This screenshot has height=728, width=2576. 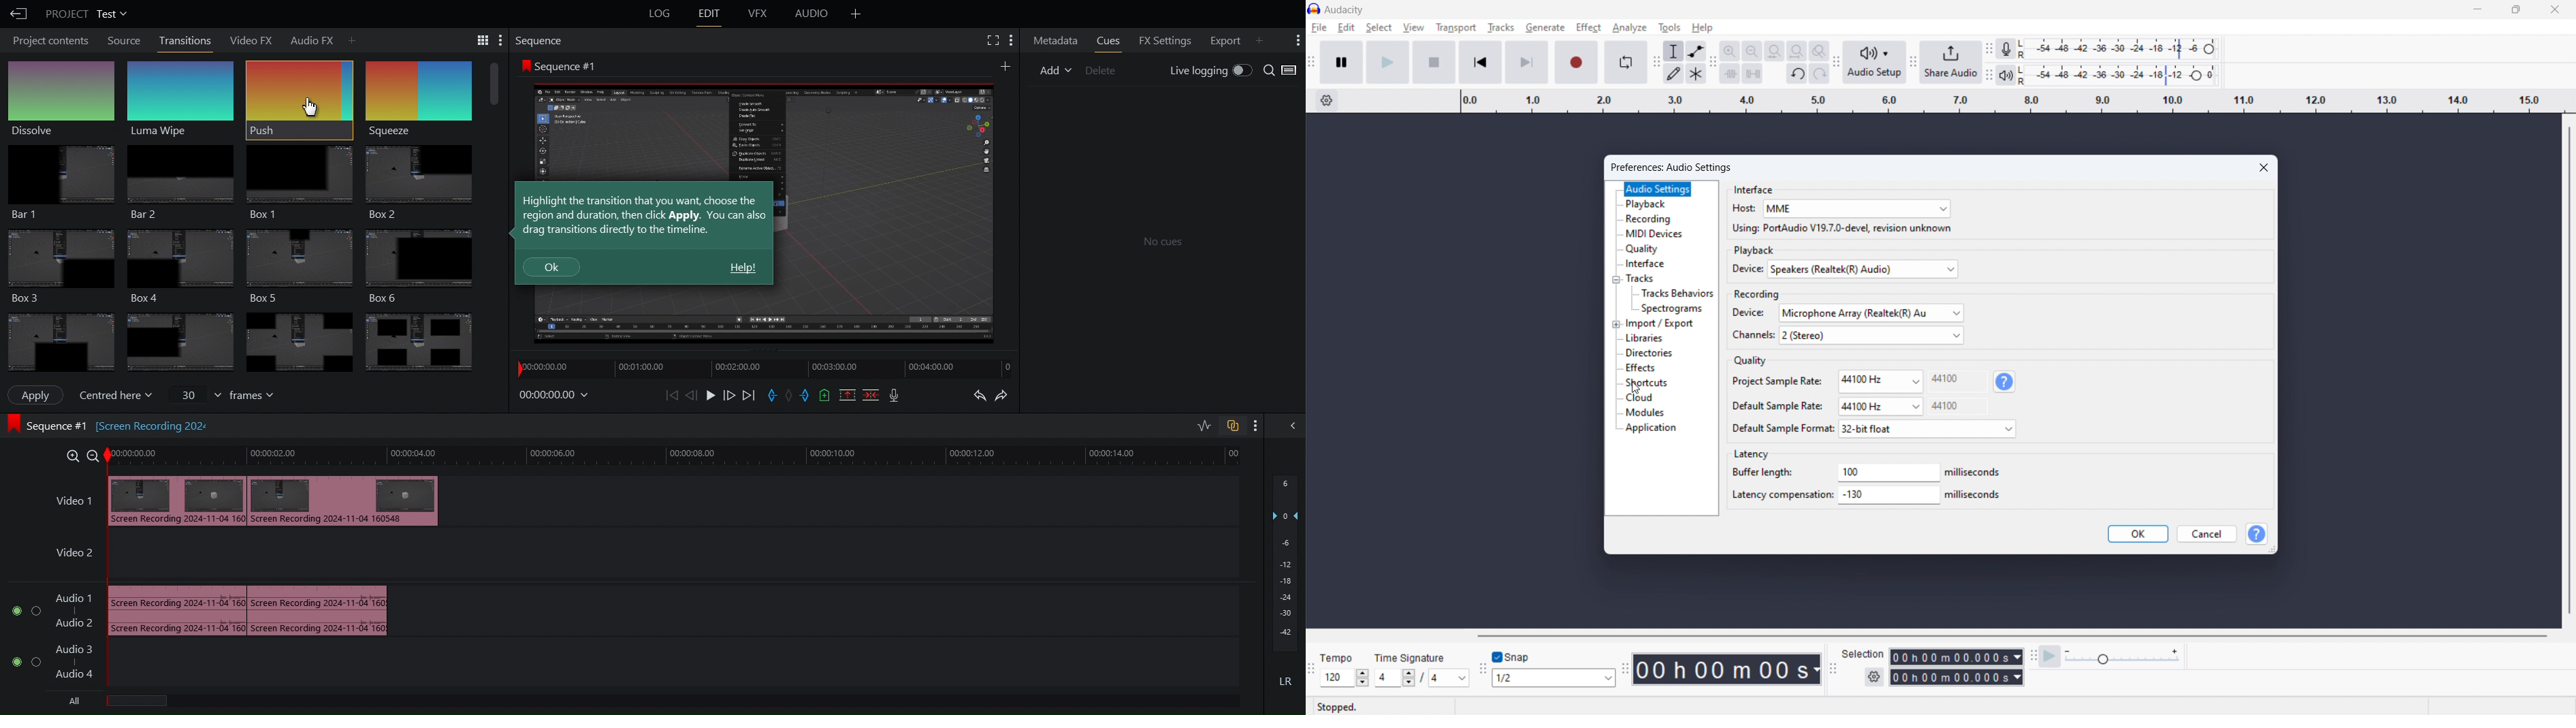 I want to click on Quality settings, so click(x=1783, y=405).